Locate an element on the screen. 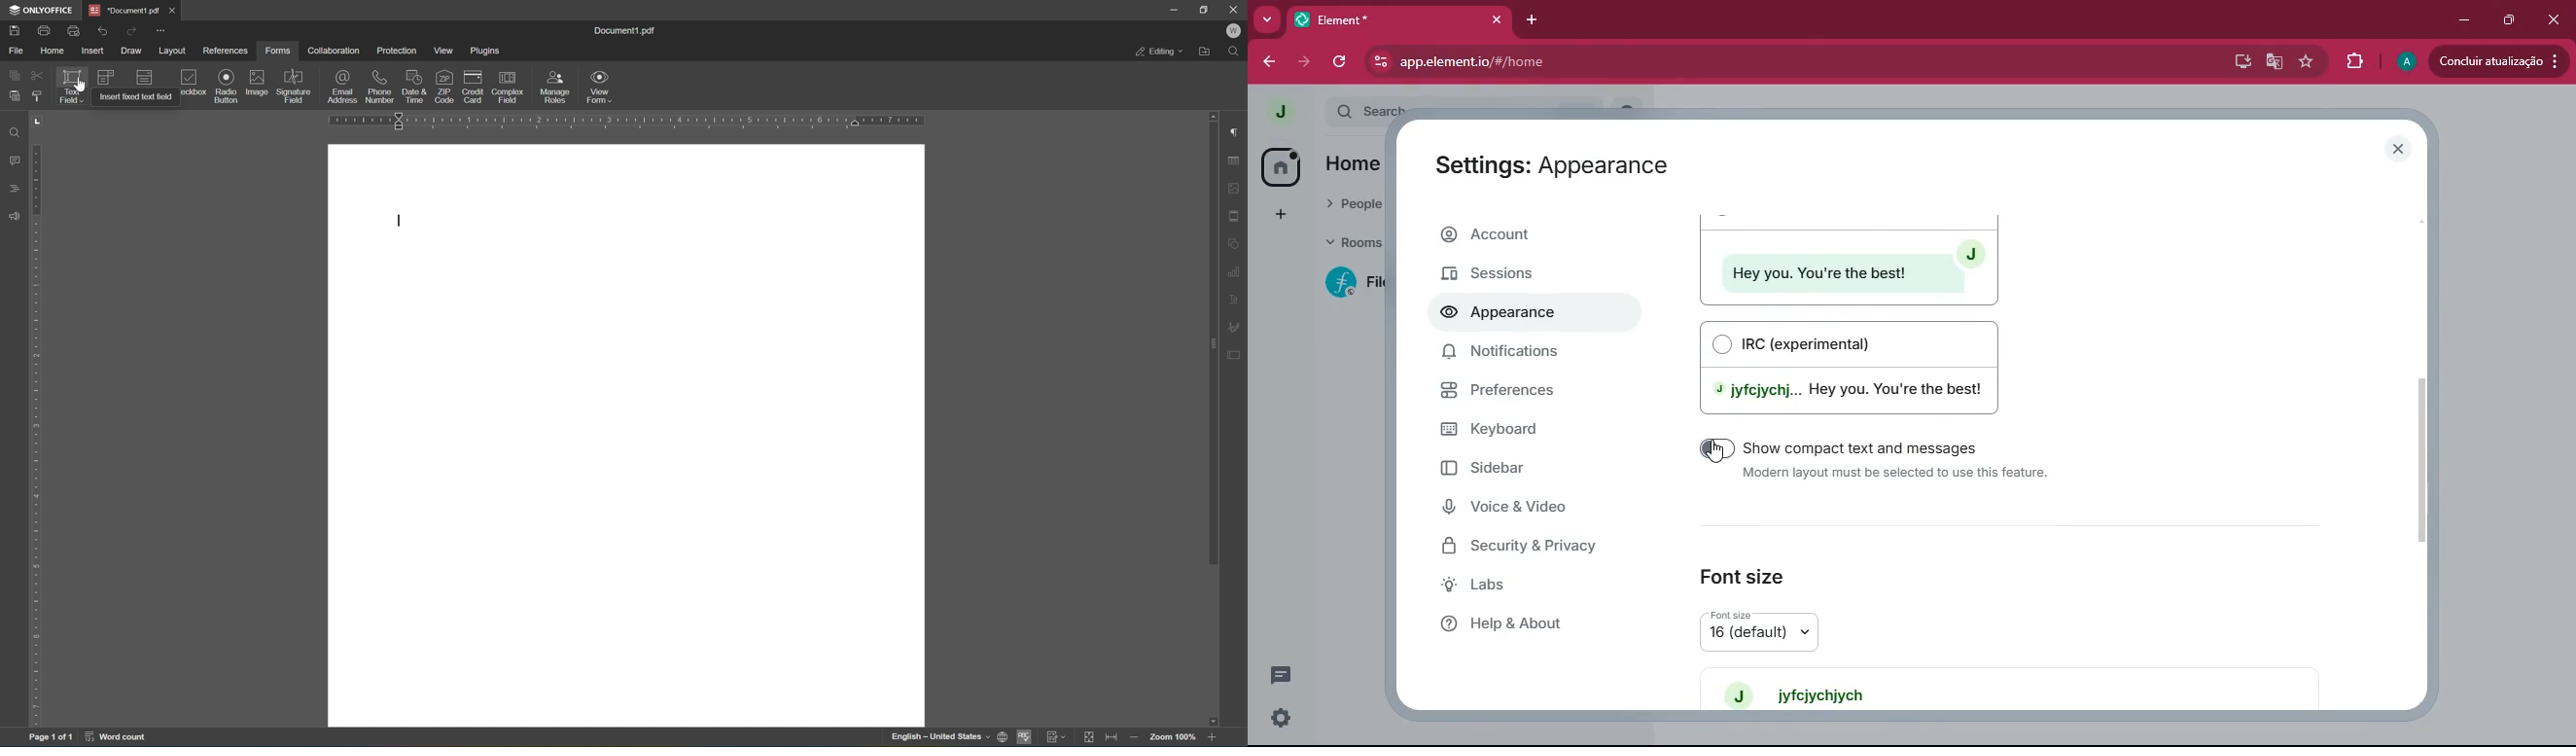  notifications is located at coordinates (1525, 357).